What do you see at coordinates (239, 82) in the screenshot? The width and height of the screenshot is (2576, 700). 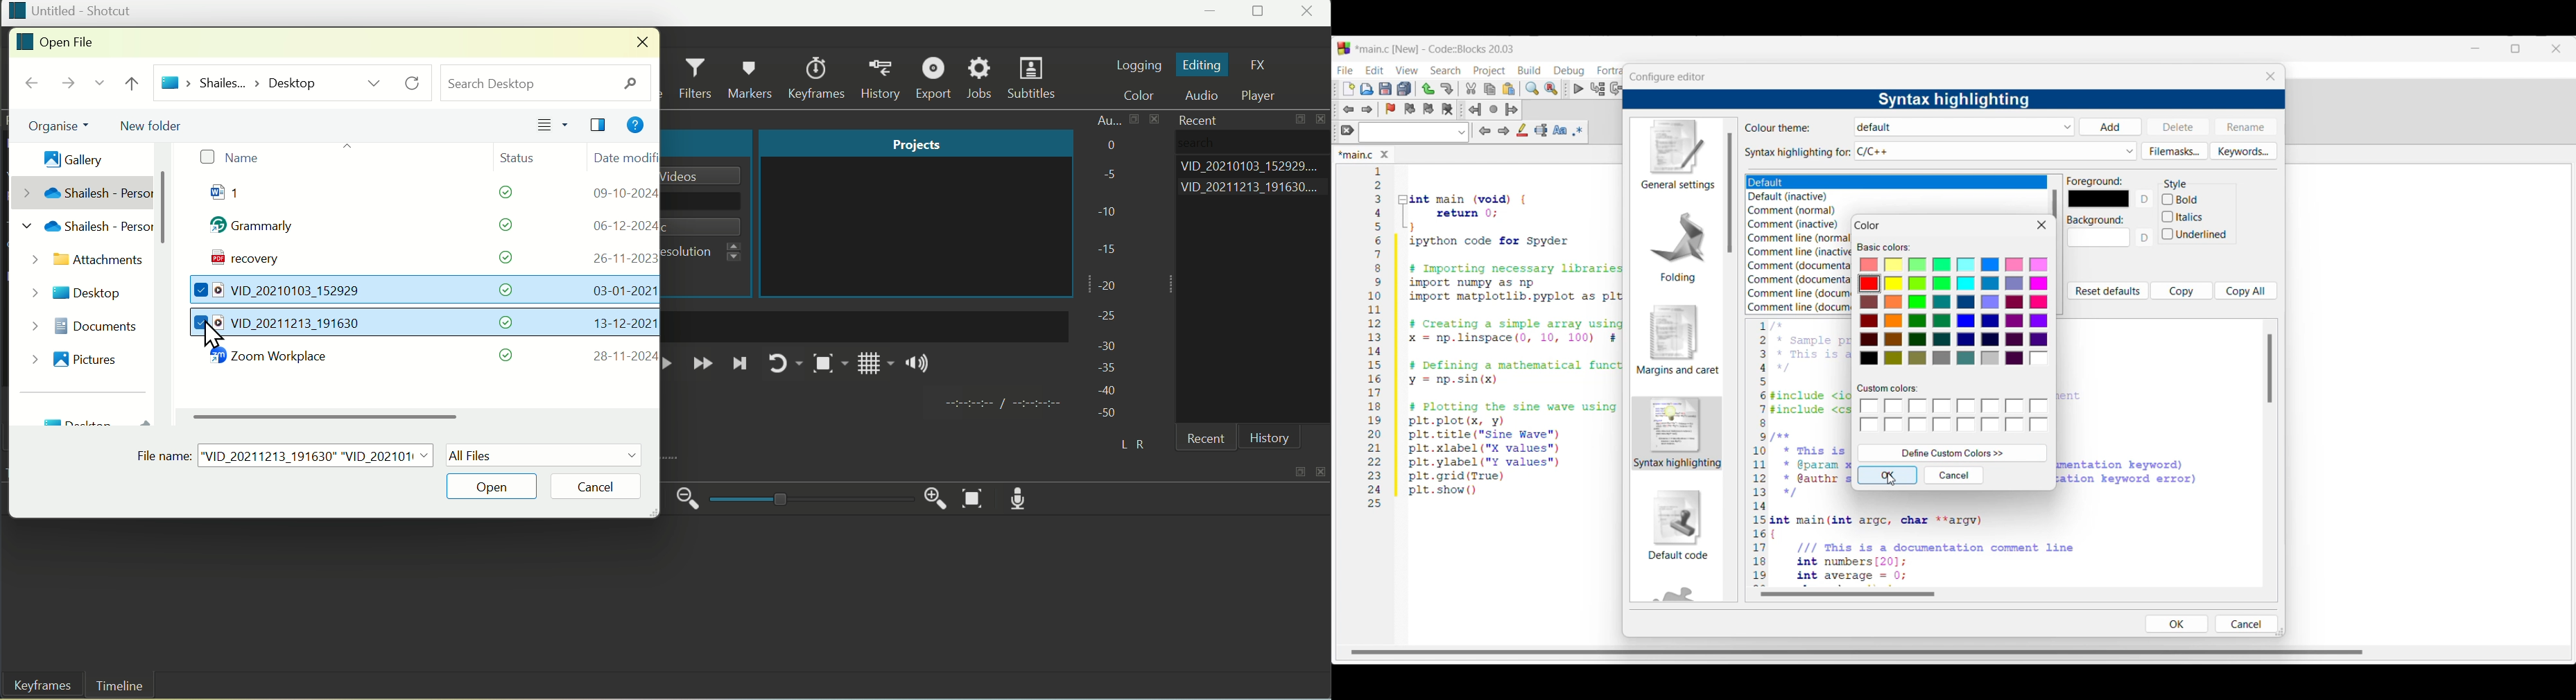 I see `path` at bounding box center [239, 82].